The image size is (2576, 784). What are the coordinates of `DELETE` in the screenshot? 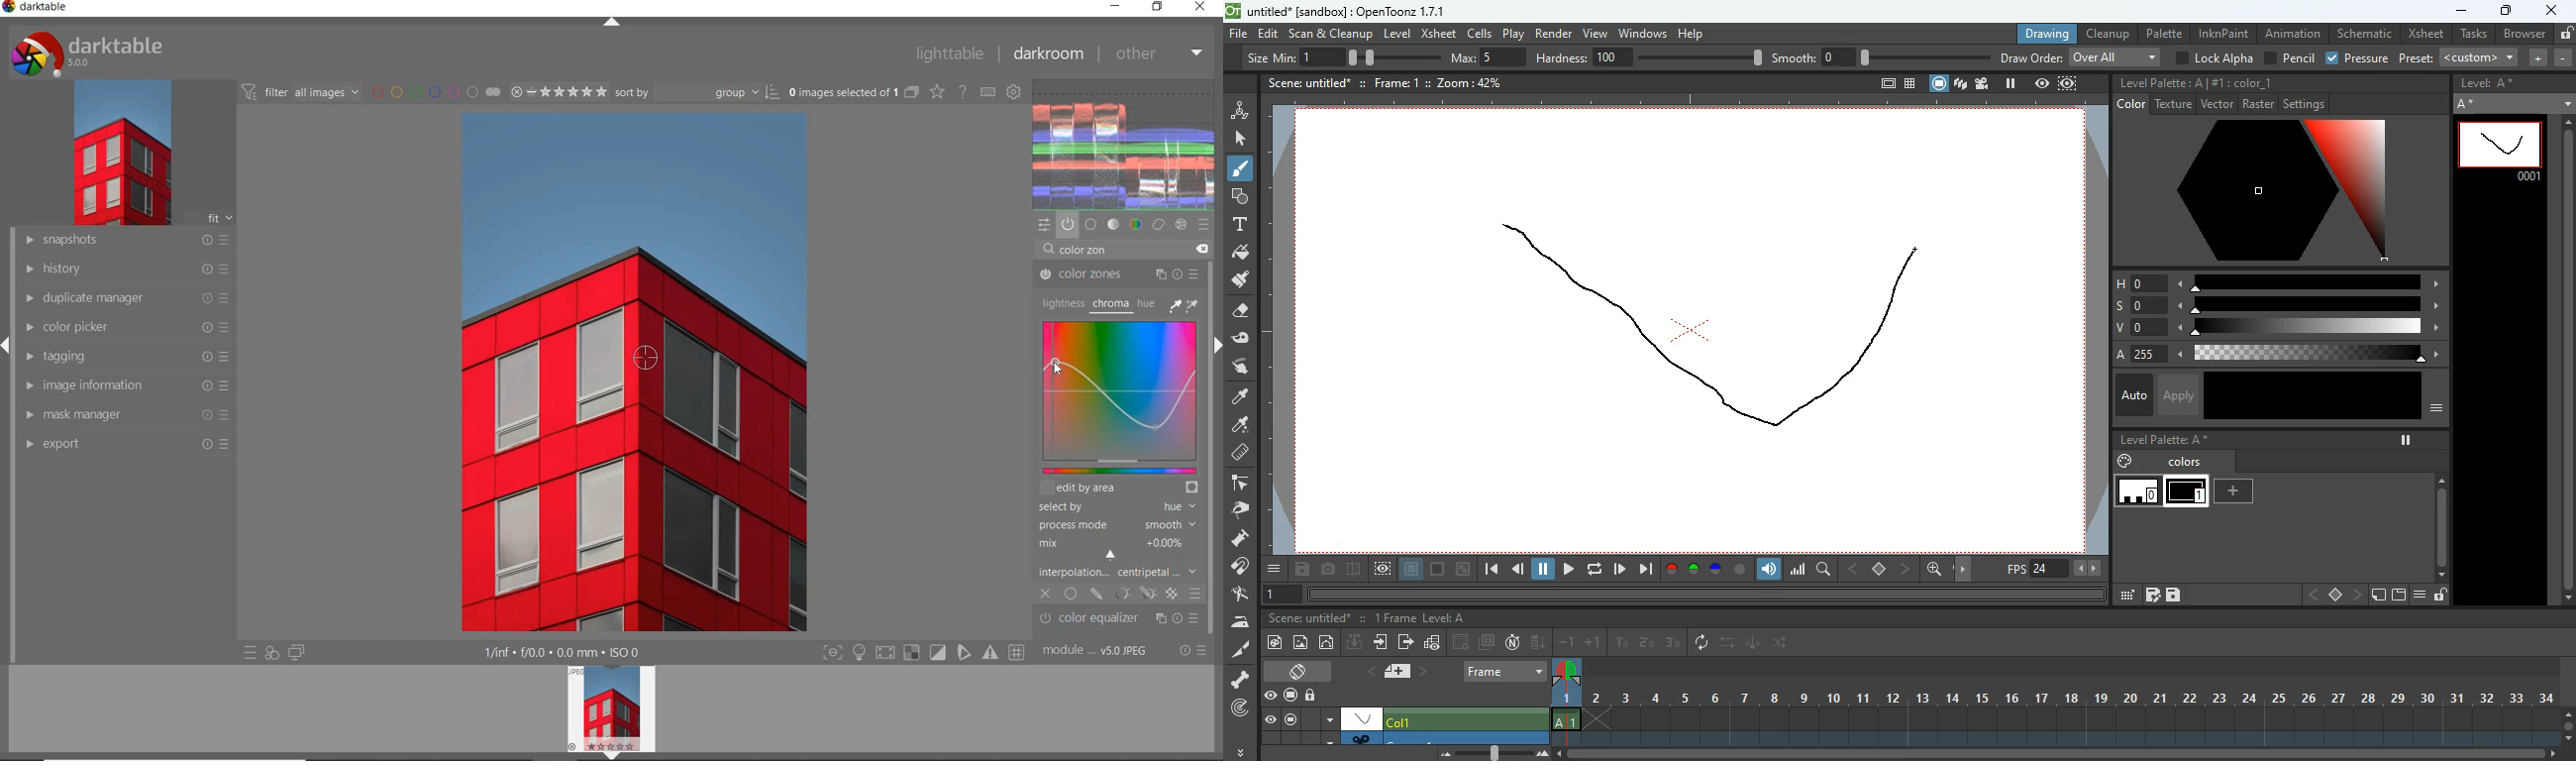 It's located at (1202, 248).